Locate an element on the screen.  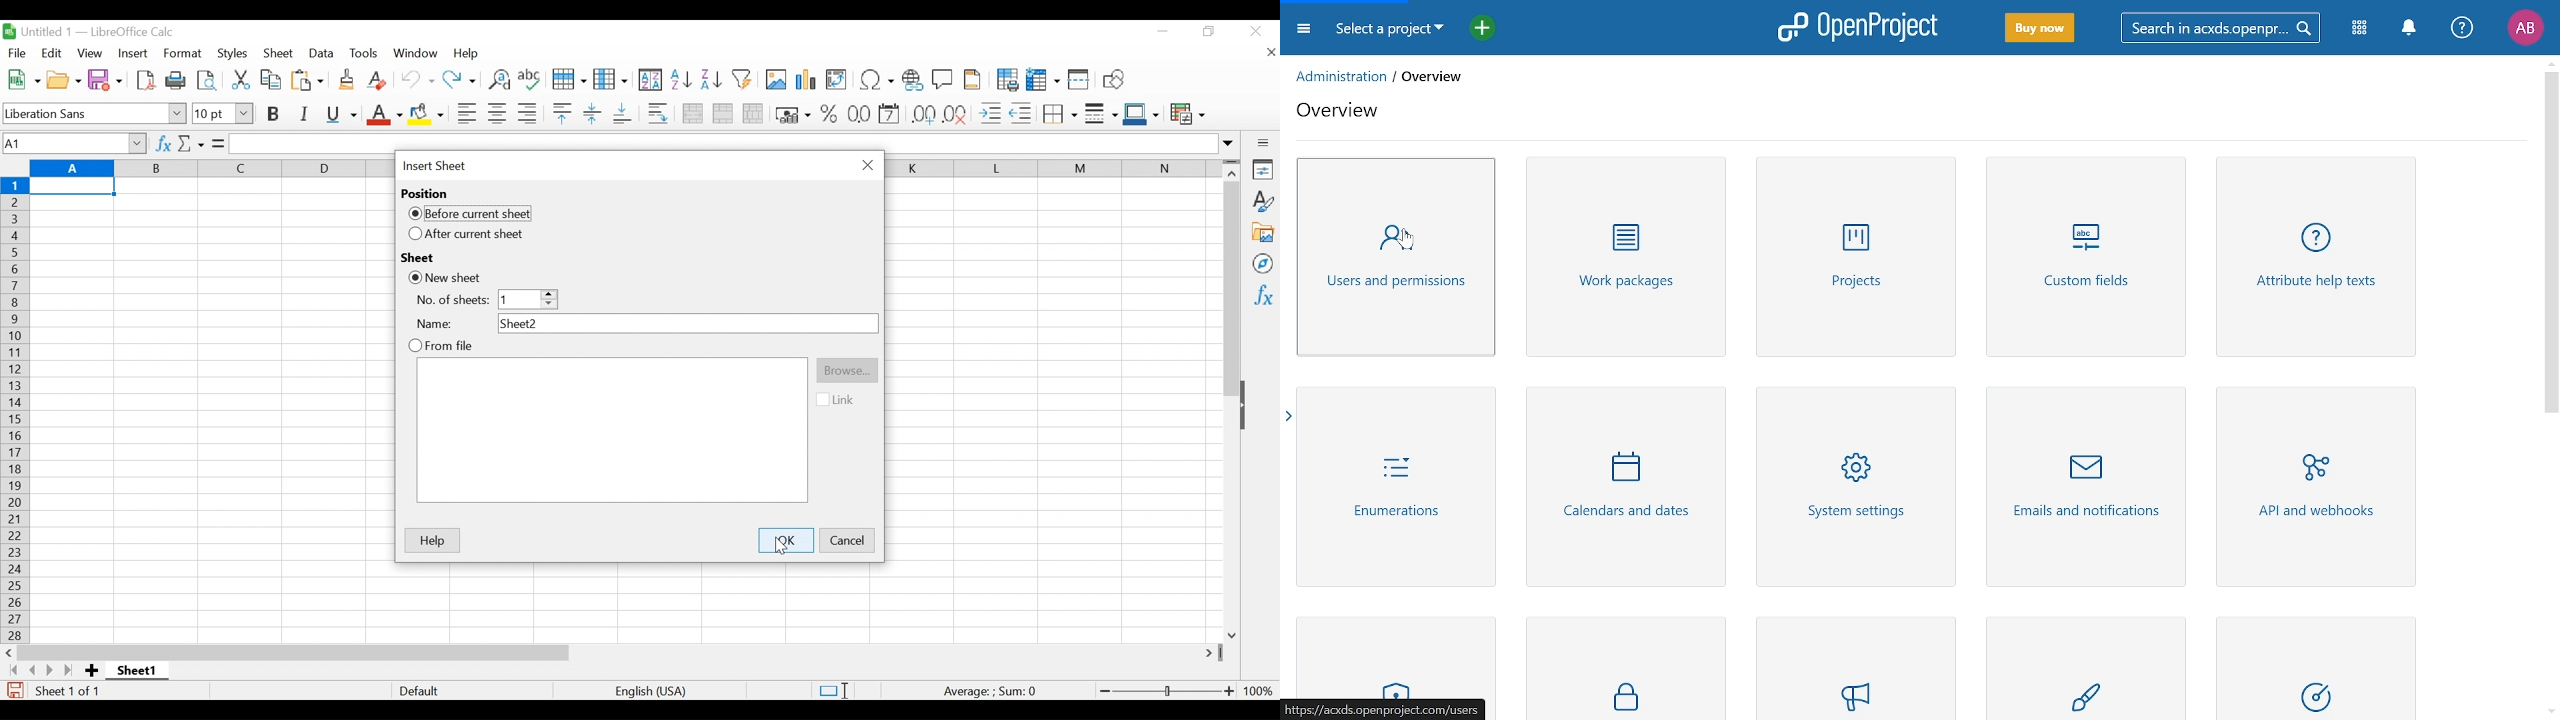
Overview is located at coordinates (1341, 114).